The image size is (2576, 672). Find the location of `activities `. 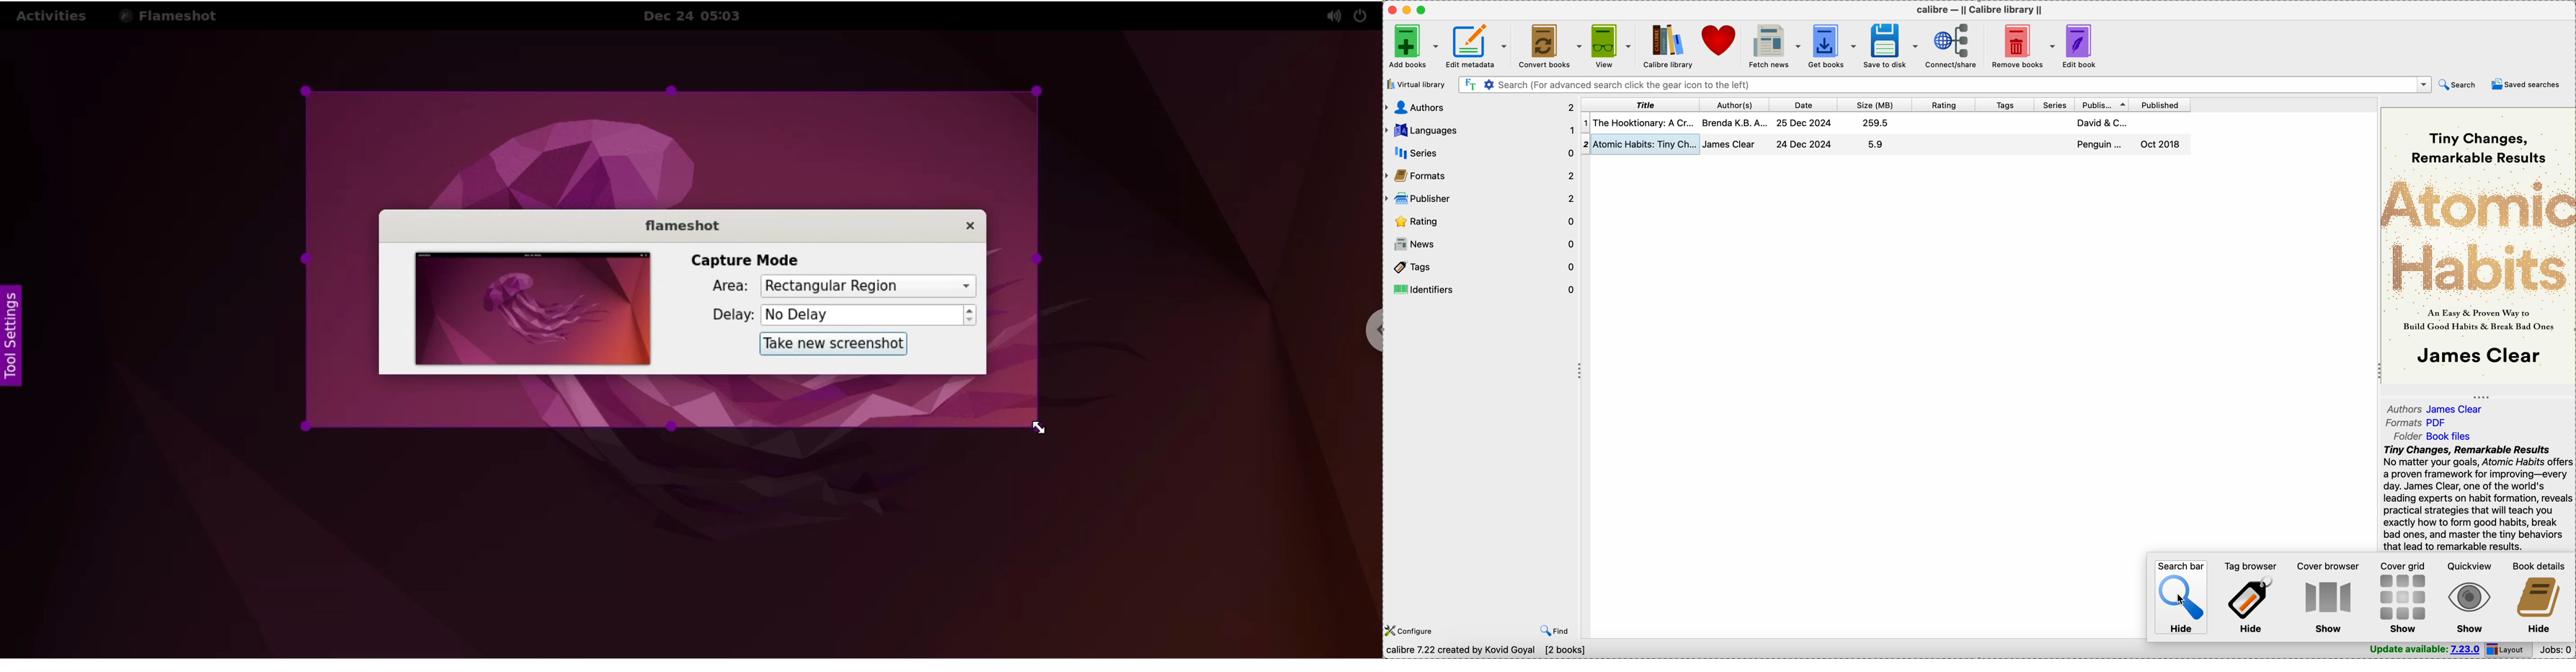

activities  is located at coordinates (53, 16).